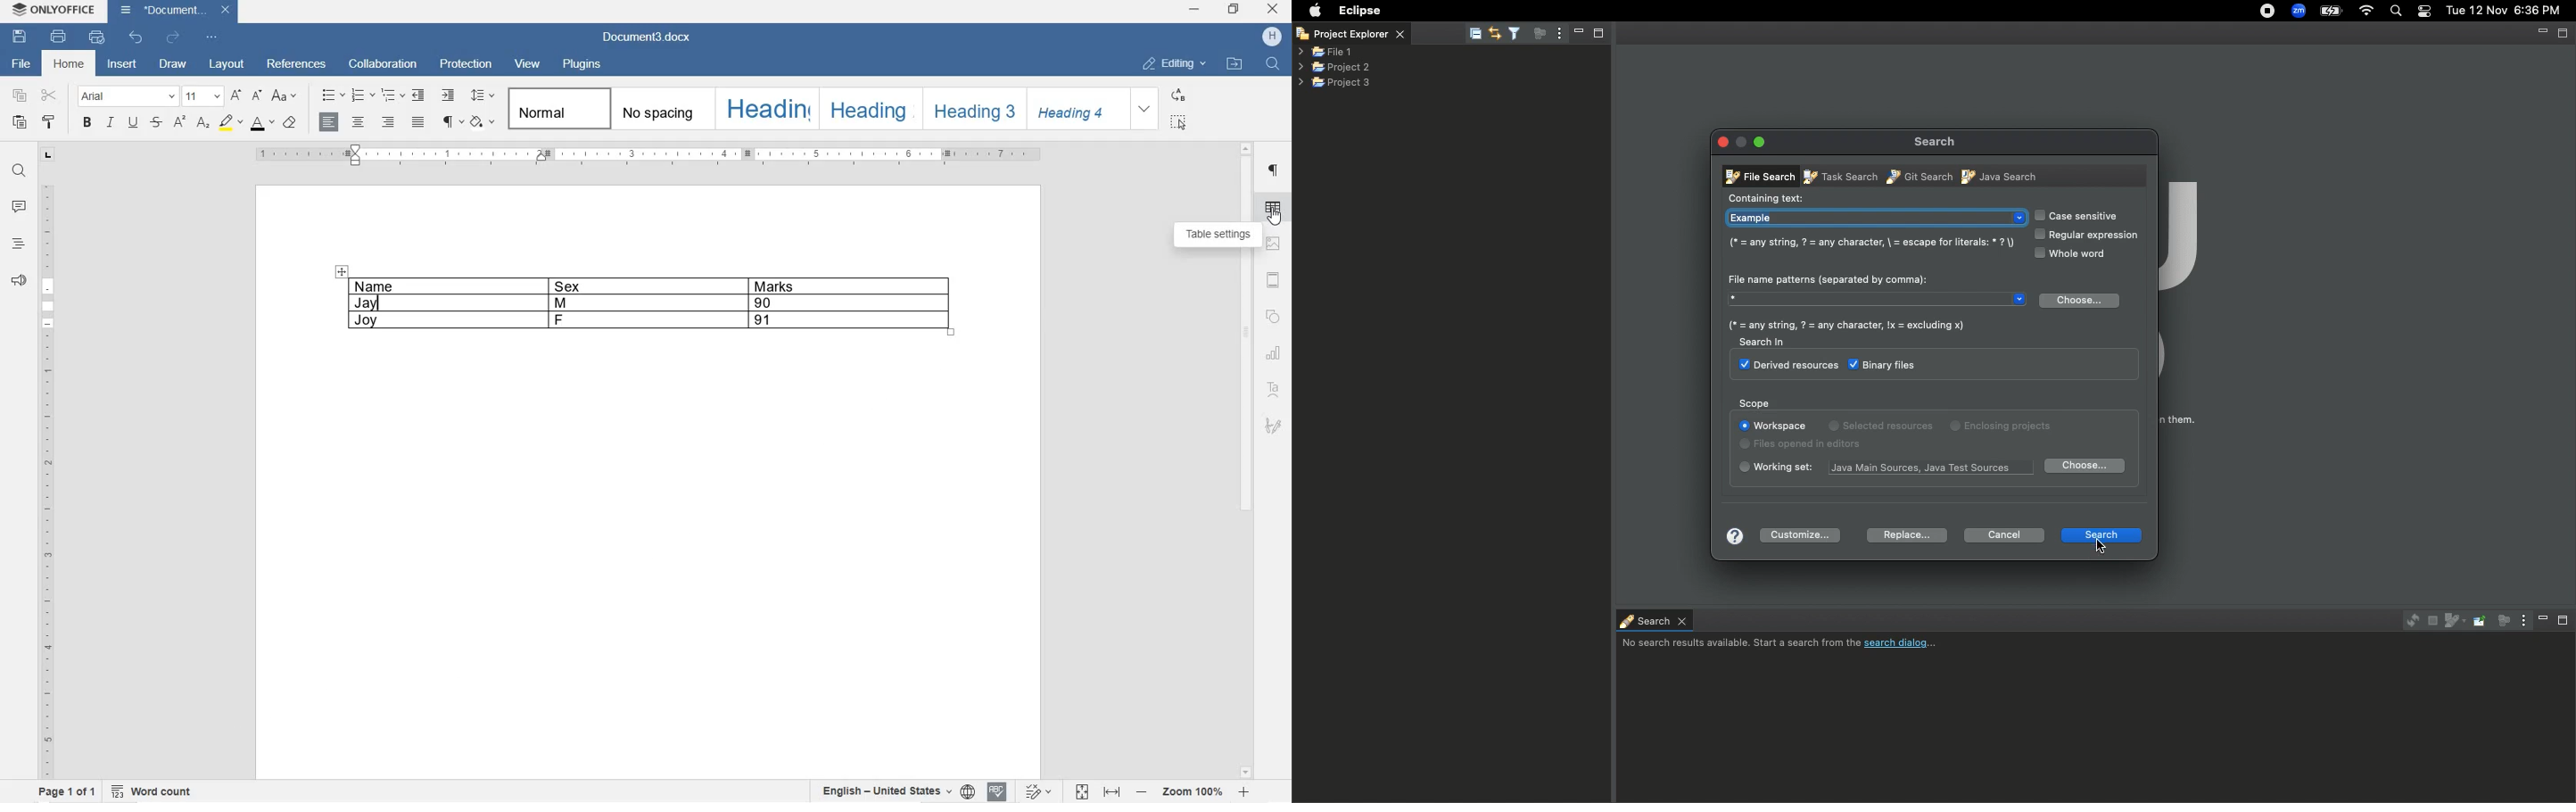  I want to click on CUT, so click(51, 95).